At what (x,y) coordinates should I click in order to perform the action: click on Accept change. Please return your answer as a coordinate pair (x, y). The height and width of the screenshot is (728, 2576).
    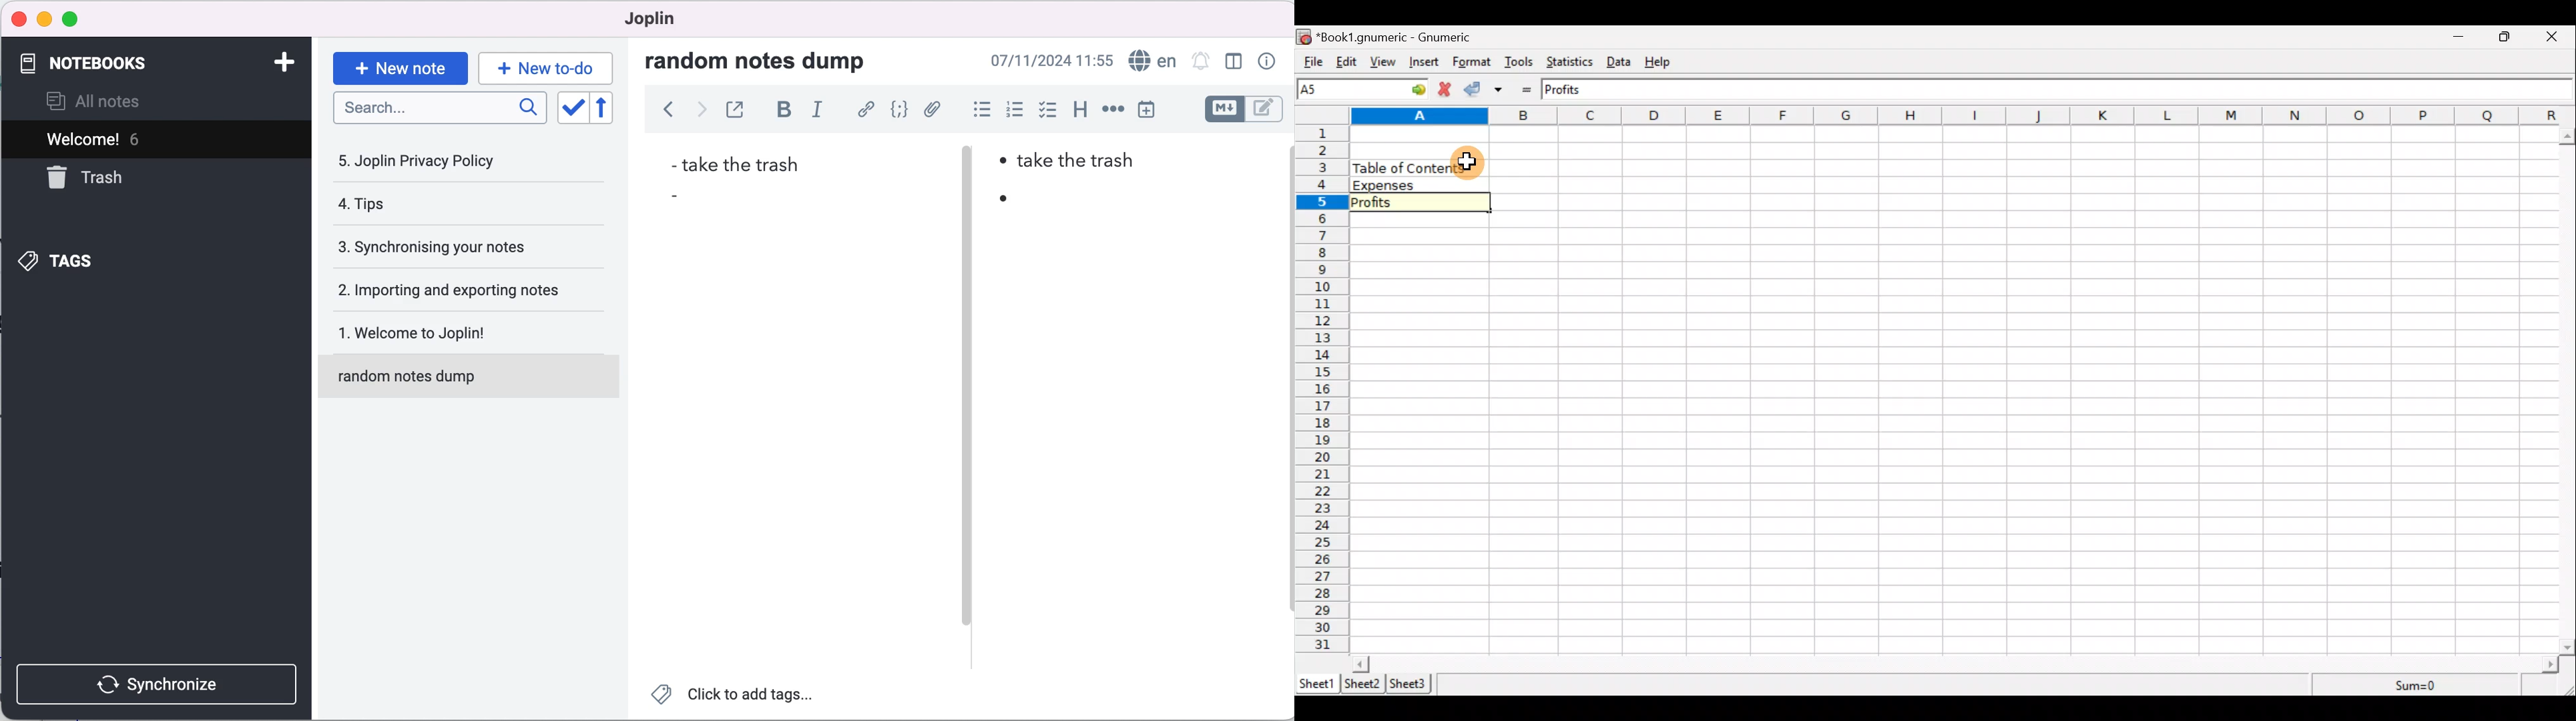
    Looking at the image, I should click on (1476, 90).